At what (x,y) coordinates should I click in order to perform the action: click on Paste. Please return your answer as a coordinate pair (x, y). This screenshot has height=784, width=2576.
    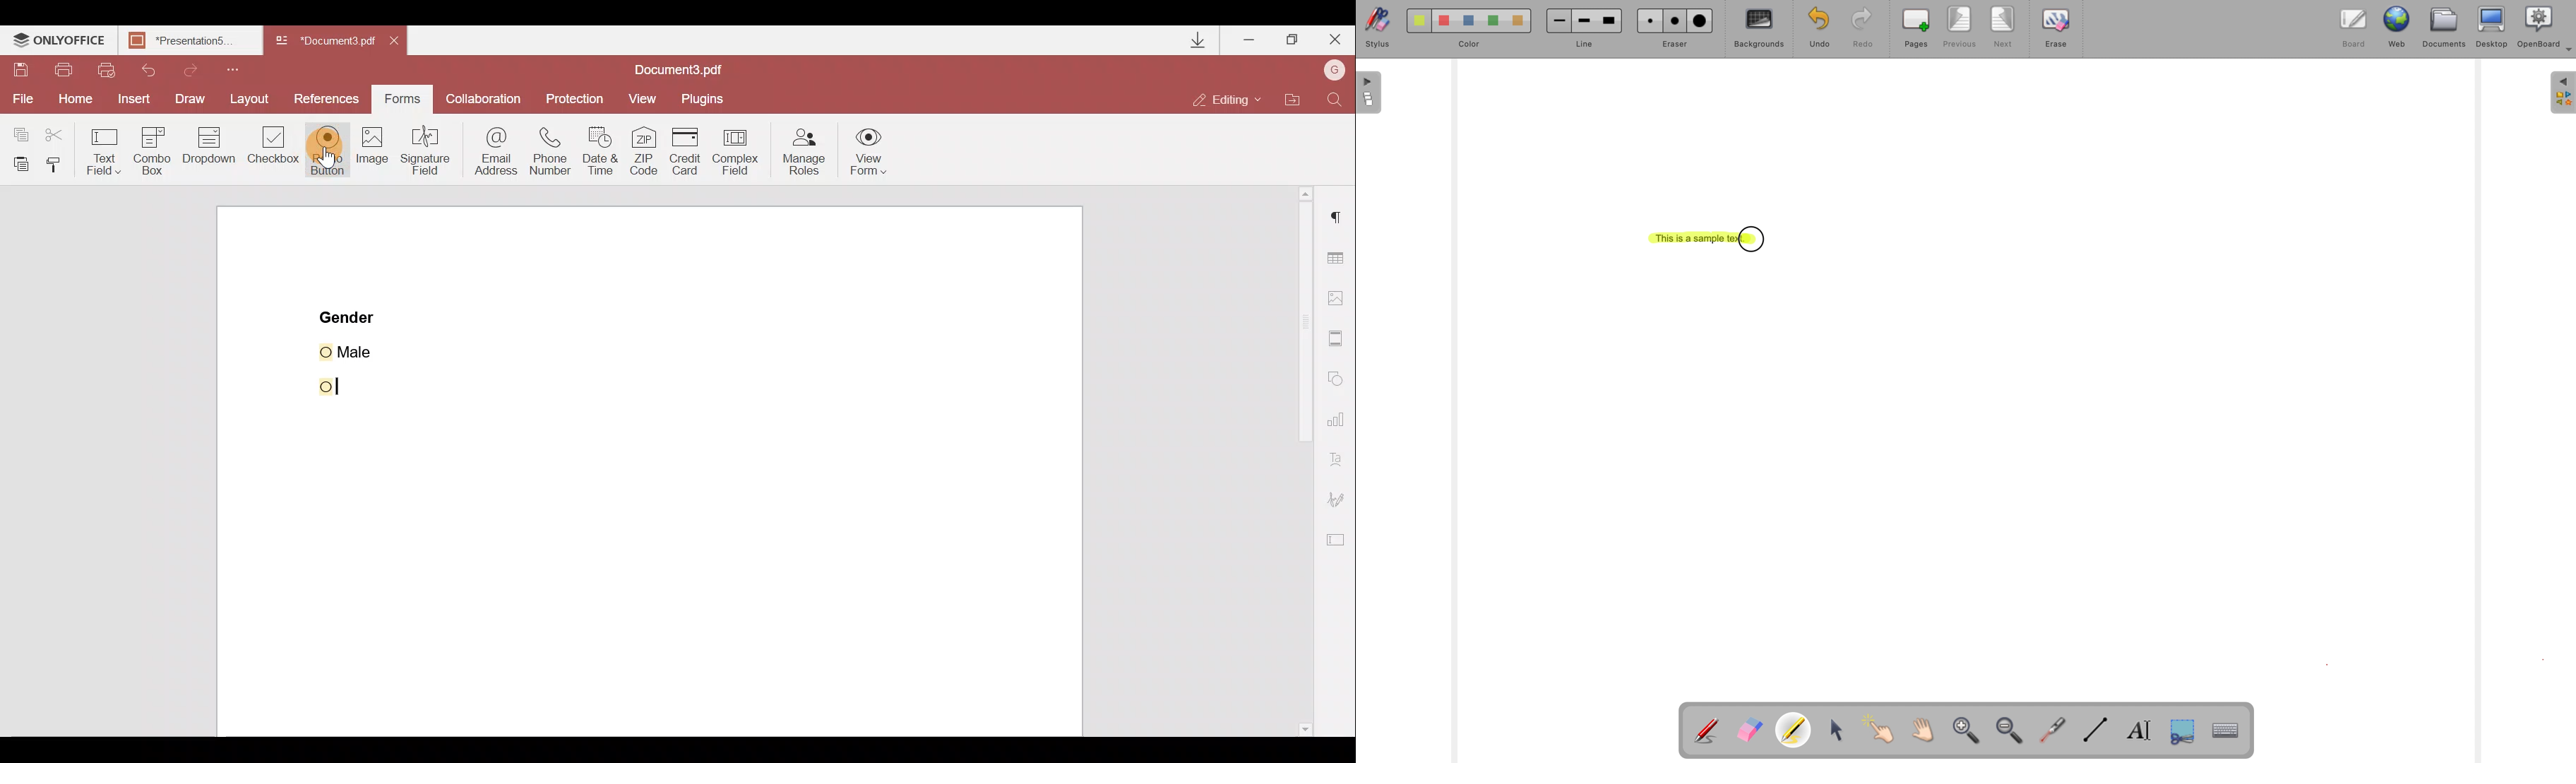
    Looking at the image, I should click on (18, 162).